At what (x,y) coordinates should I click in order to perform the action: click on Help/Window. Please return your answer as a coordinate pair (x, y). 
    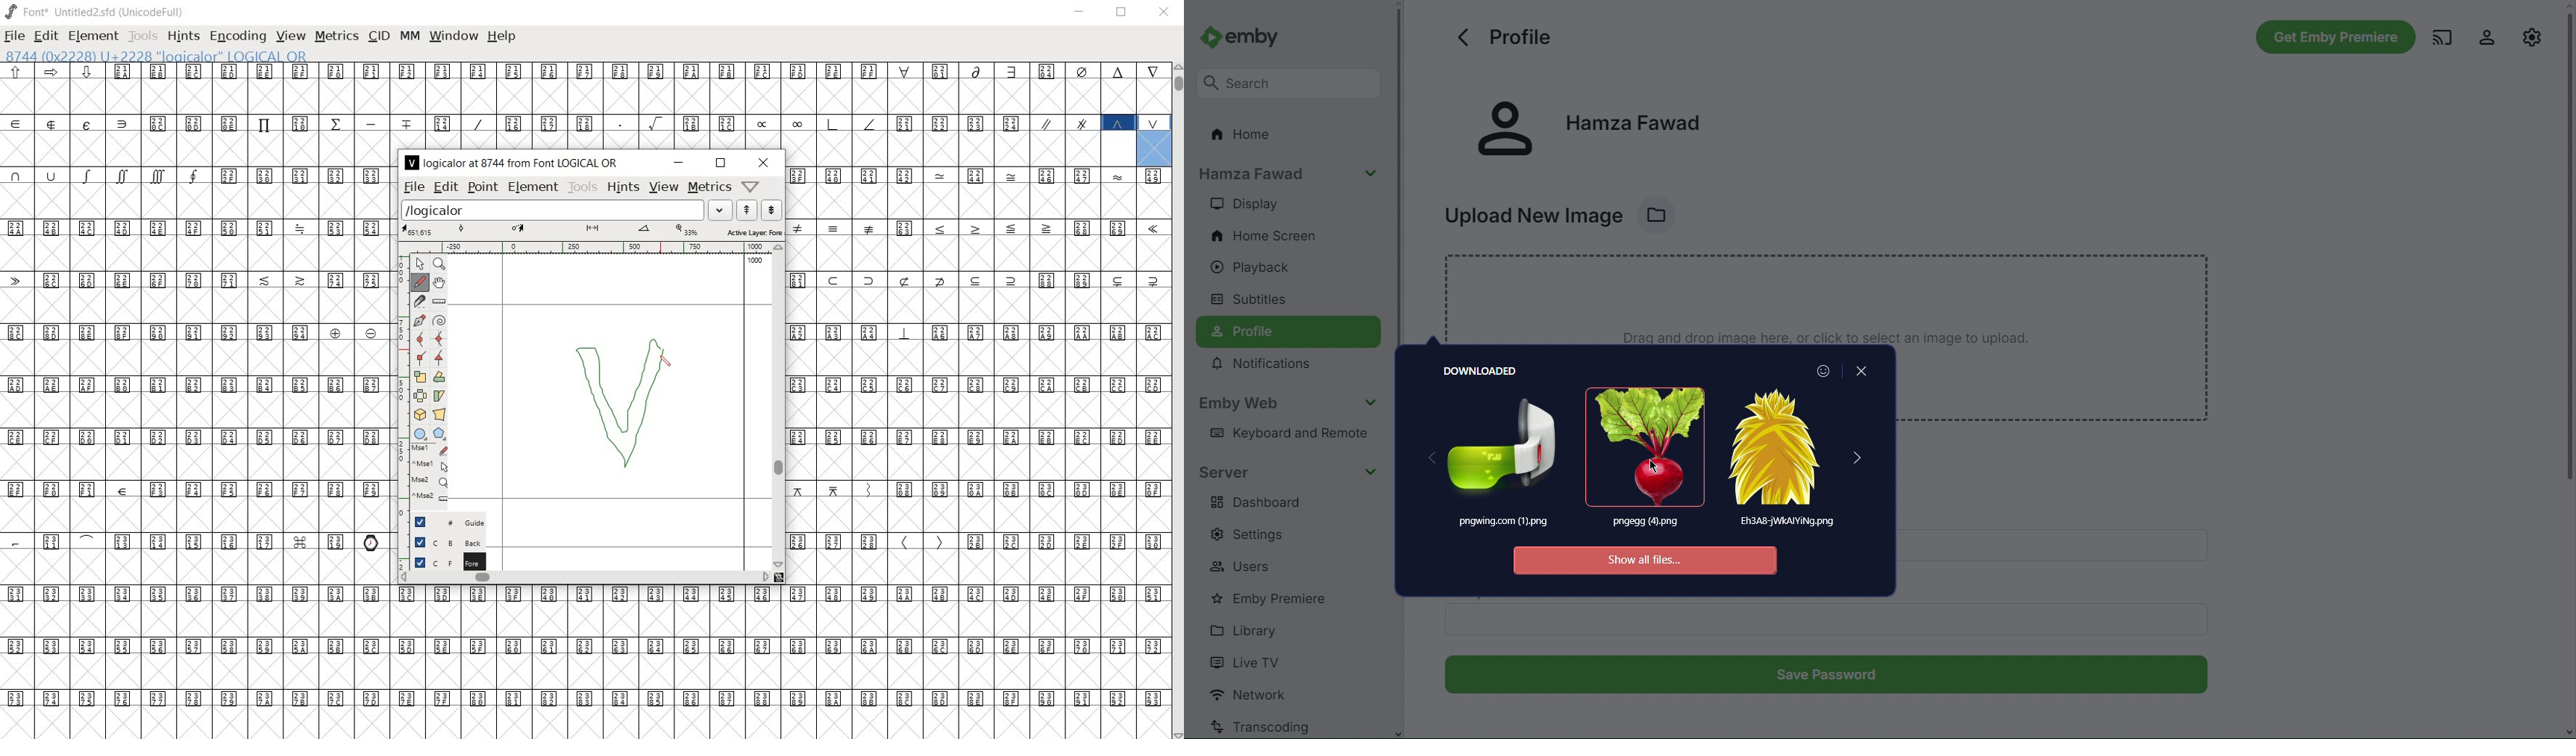
    Looking at the image, I should click on (749, 186).